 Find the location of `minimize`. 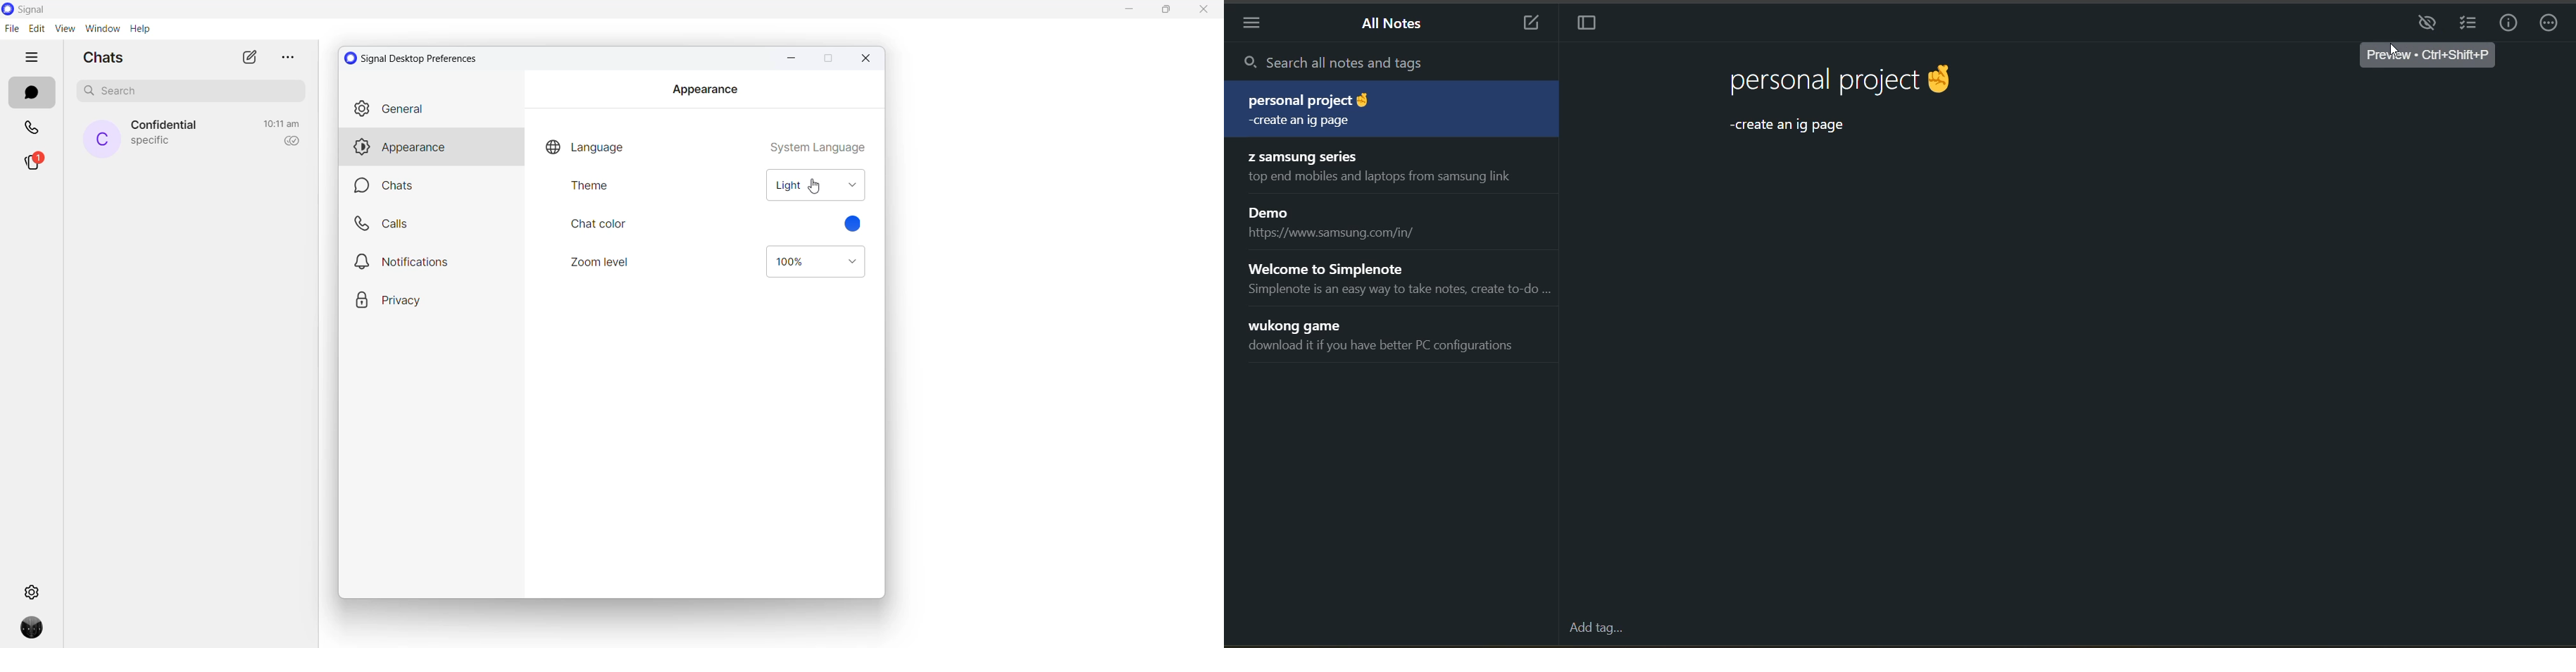

minimize is located at coordinates (1132, 11).